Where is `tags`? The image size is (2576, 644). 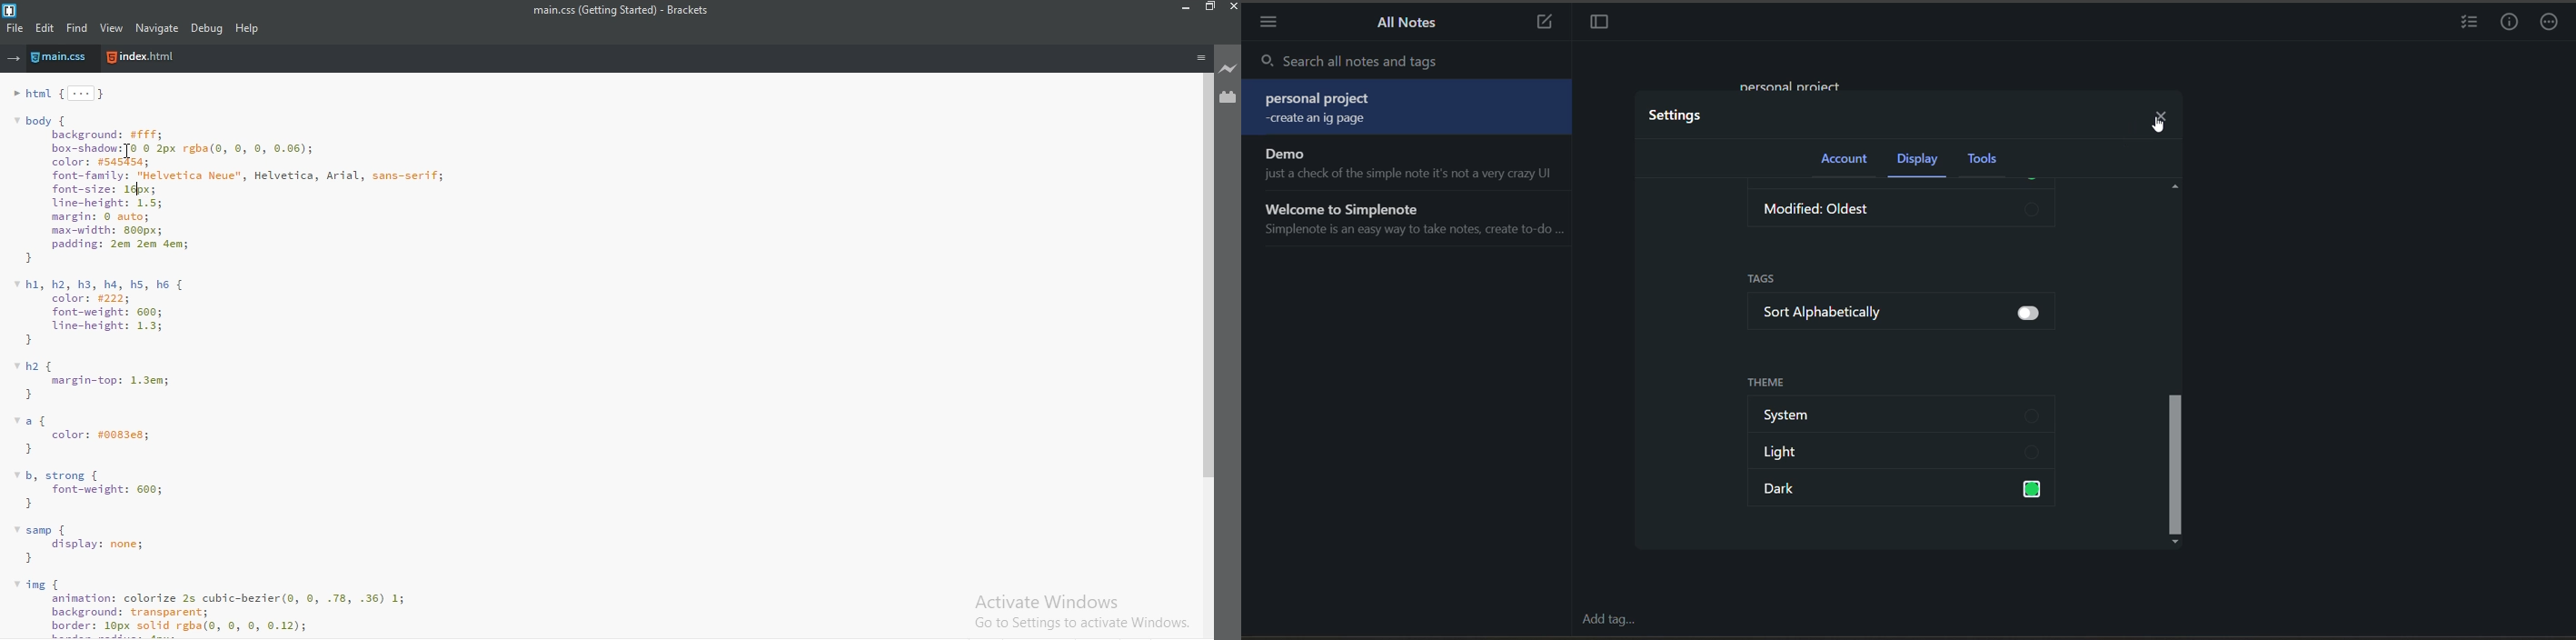 tags is located at coordinates (1769, 278).